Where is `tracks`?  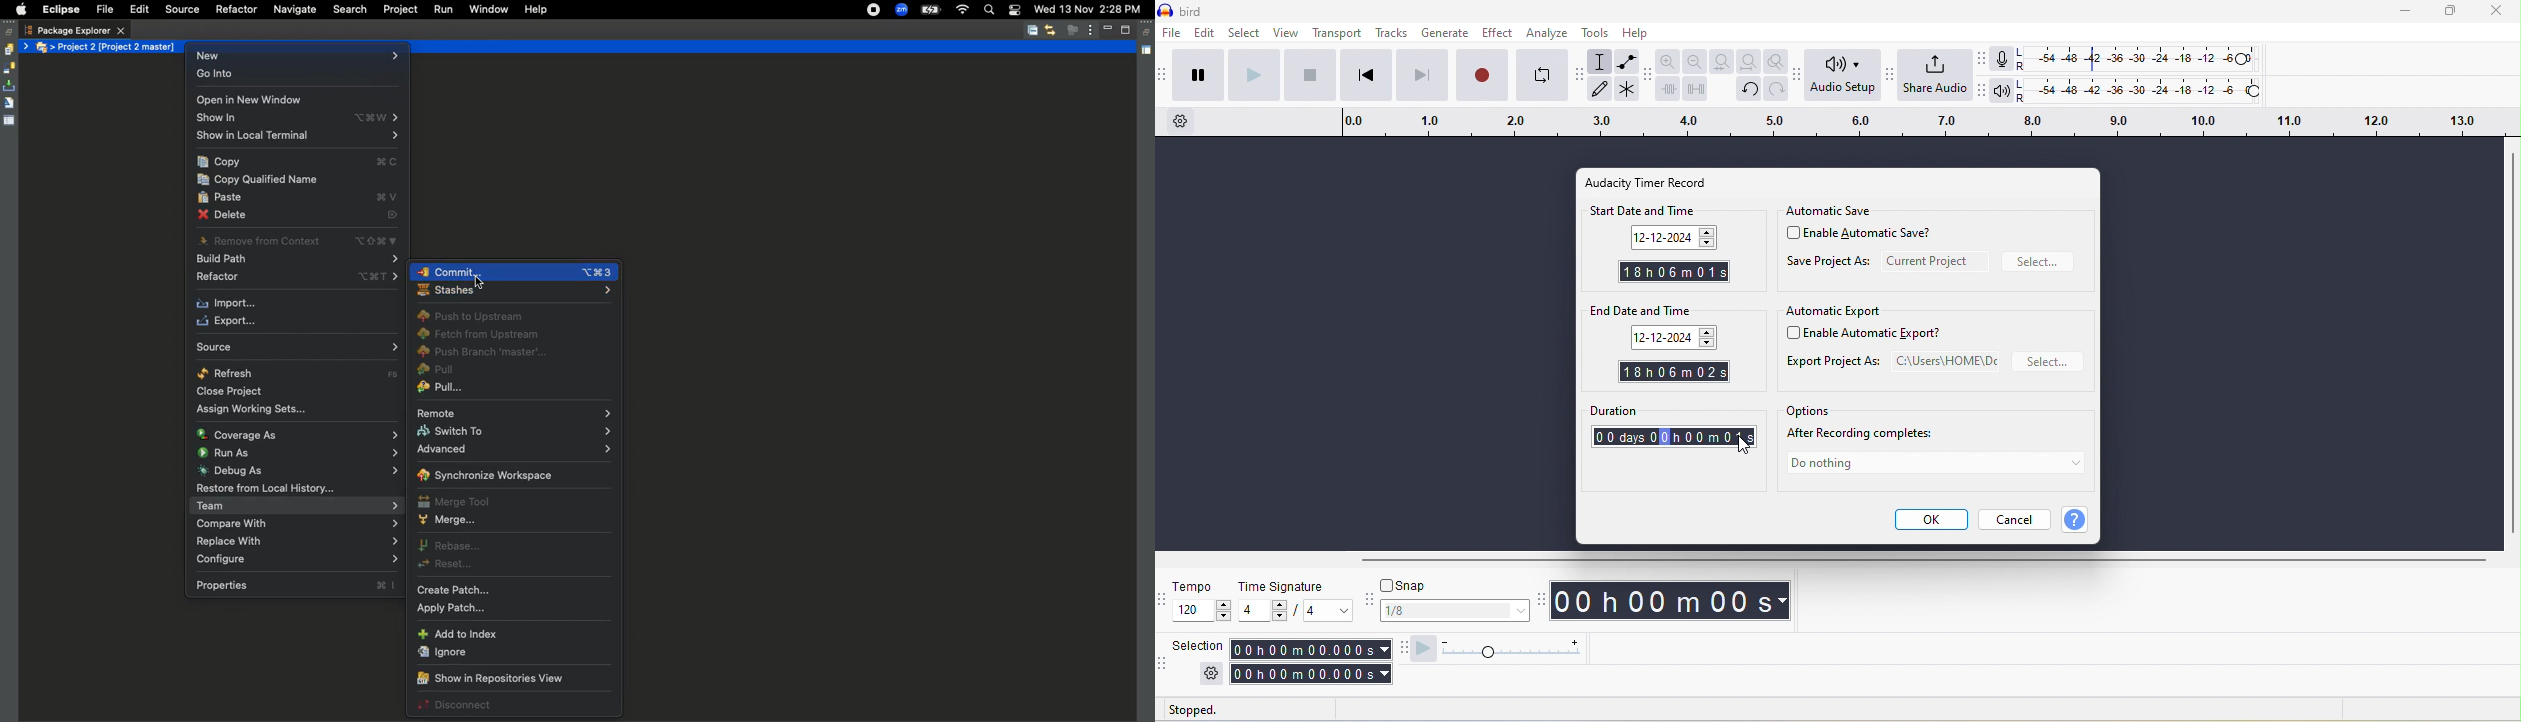 tracks is located at coordinates (1391, 34).